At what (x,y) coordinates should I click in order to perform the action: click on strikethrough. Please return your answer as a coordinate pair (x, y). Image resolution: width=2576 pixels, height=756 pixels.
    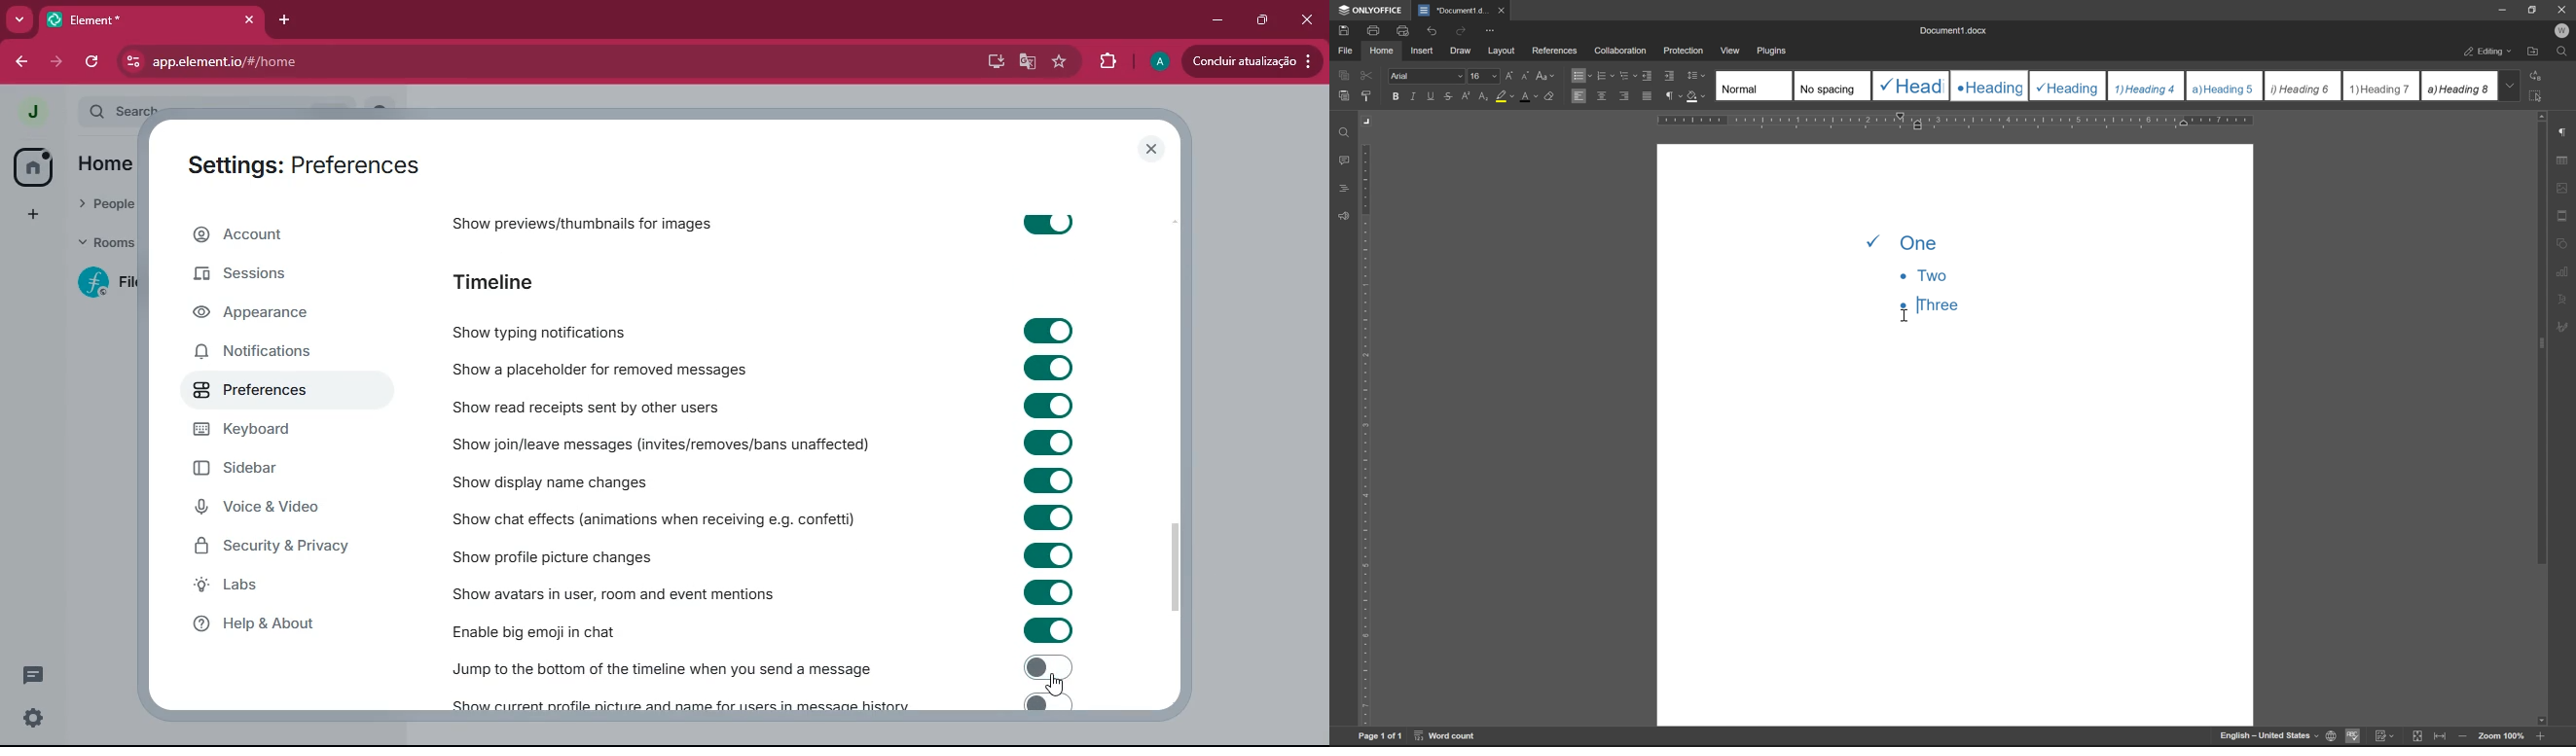
    Looking at the image, I should click on (1450, 95).